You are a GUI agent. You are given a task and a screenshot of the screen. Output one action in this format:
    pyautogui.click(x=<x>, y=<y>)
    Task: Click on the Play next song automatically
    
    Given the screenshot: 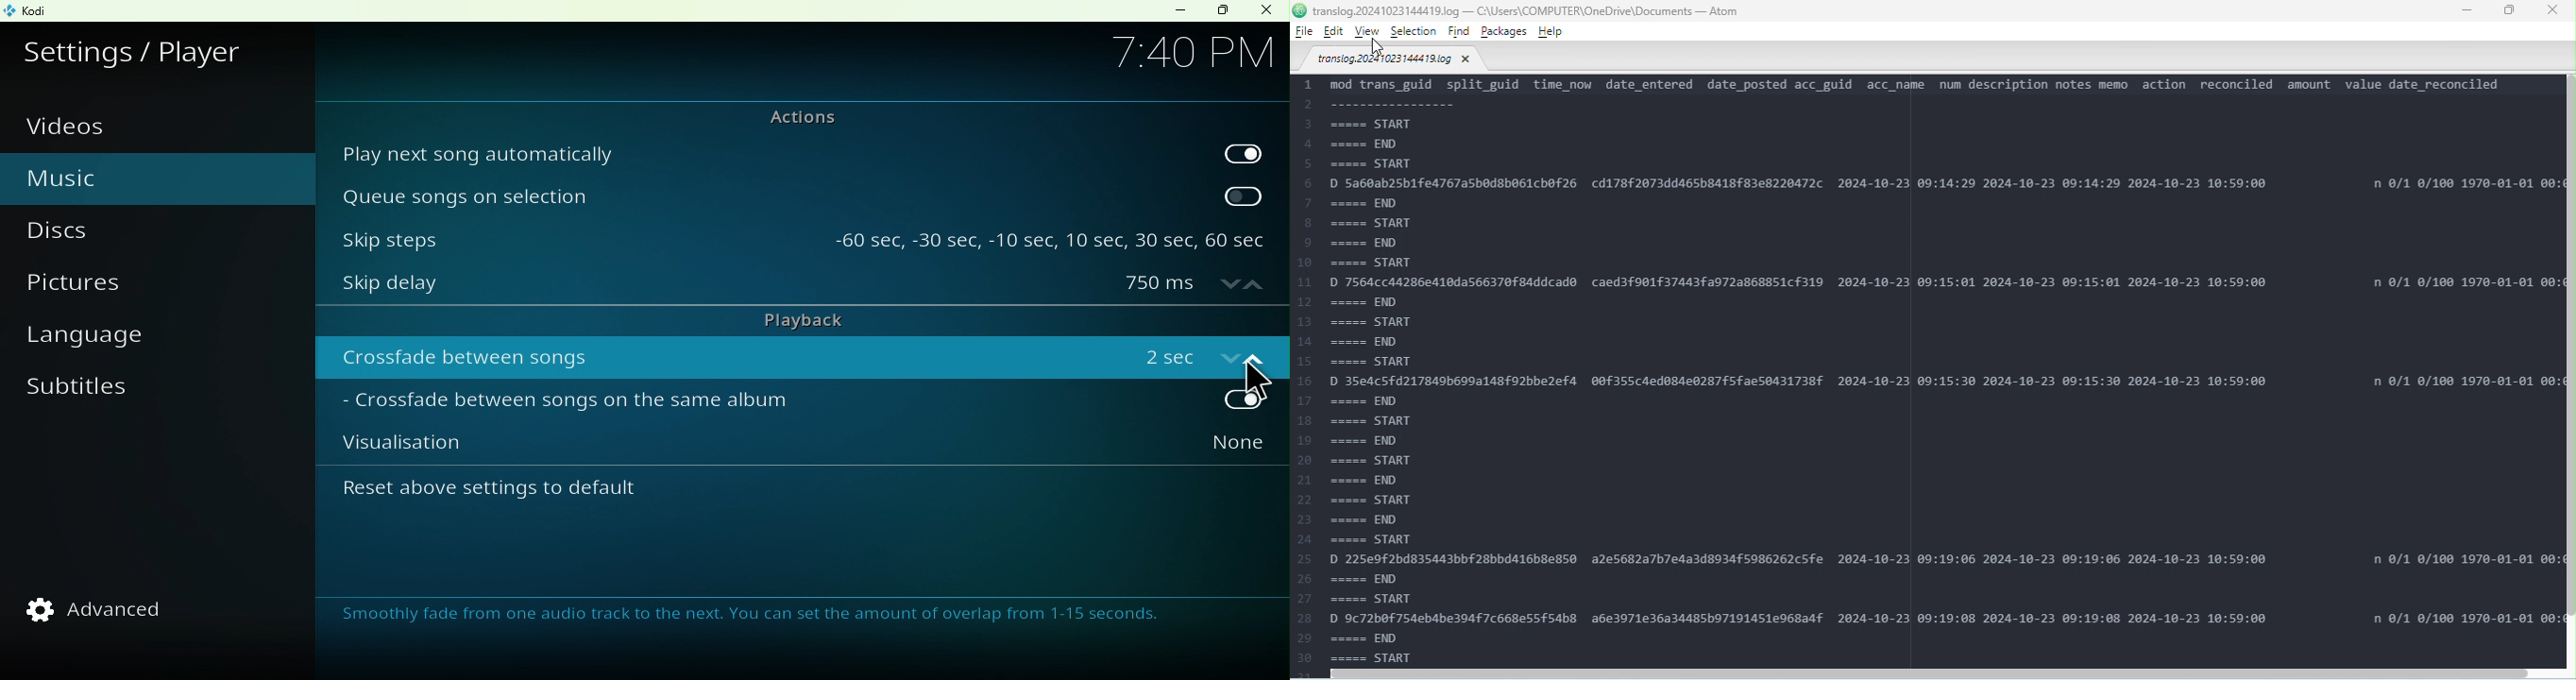 What is the action you would take?
    pyautogui.click(x=766, y=152)
    